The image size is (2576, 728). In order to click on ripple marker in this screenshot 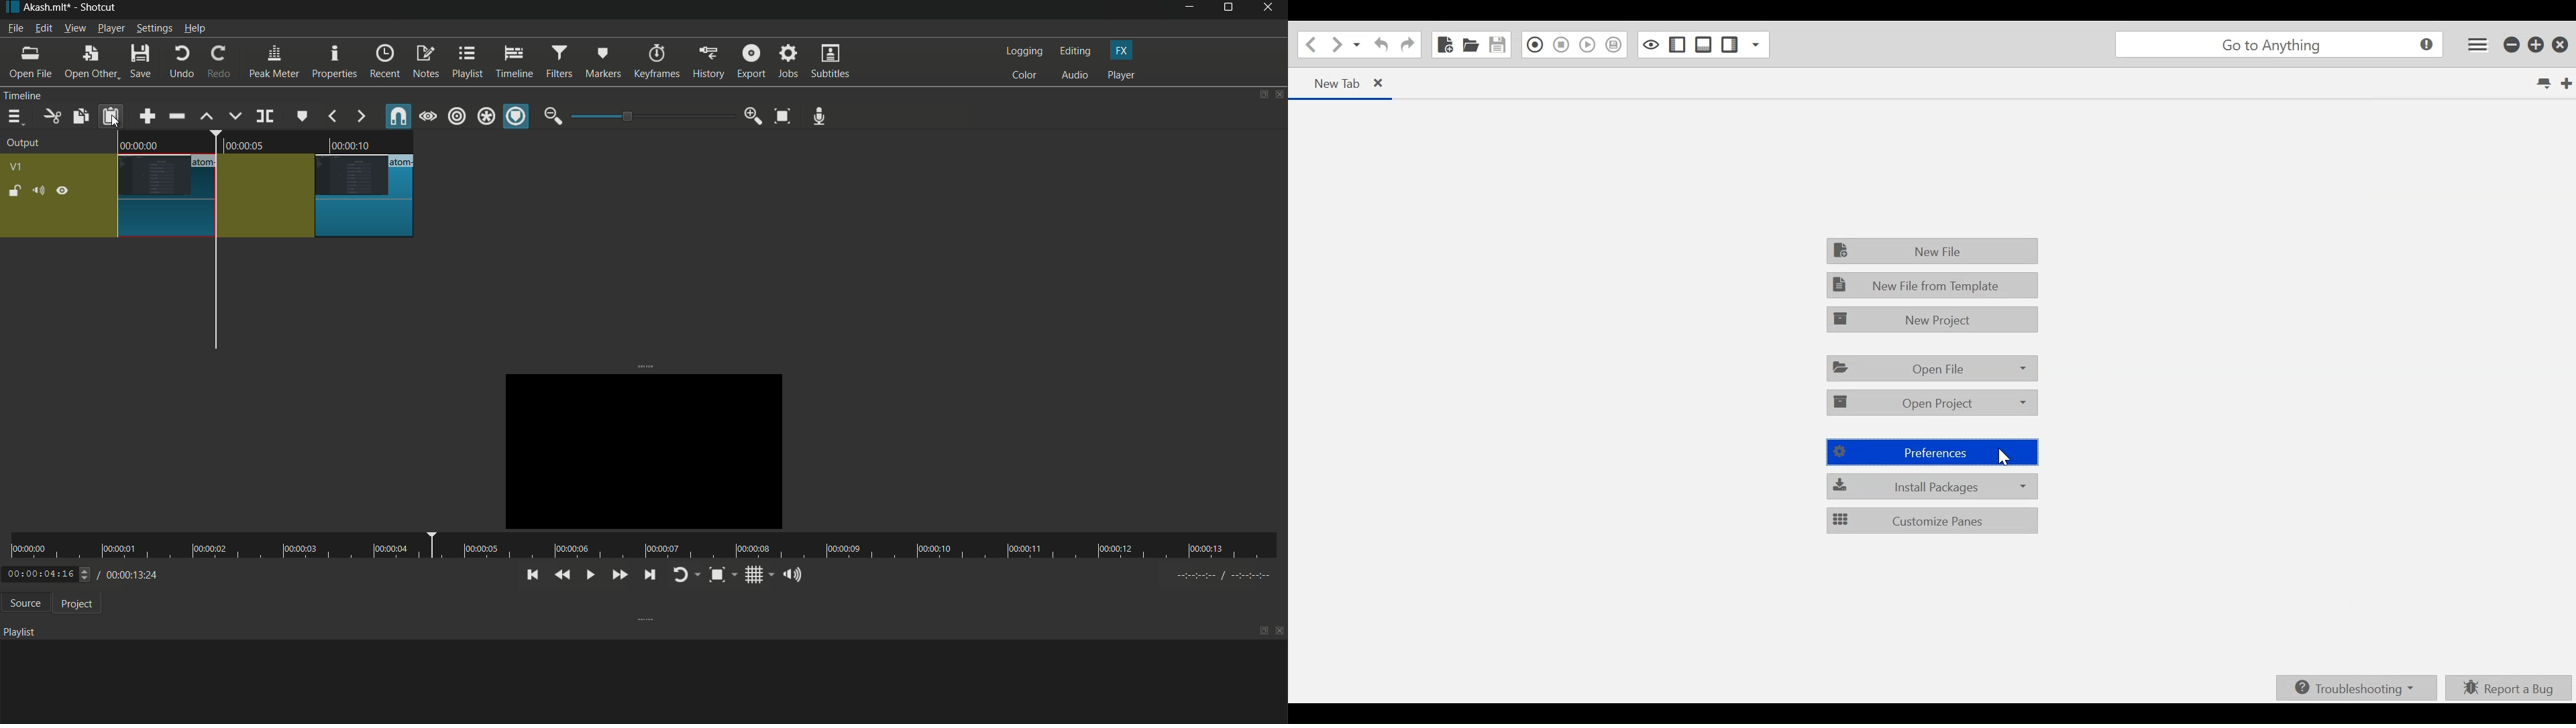, I will do `click(516, 117)`.